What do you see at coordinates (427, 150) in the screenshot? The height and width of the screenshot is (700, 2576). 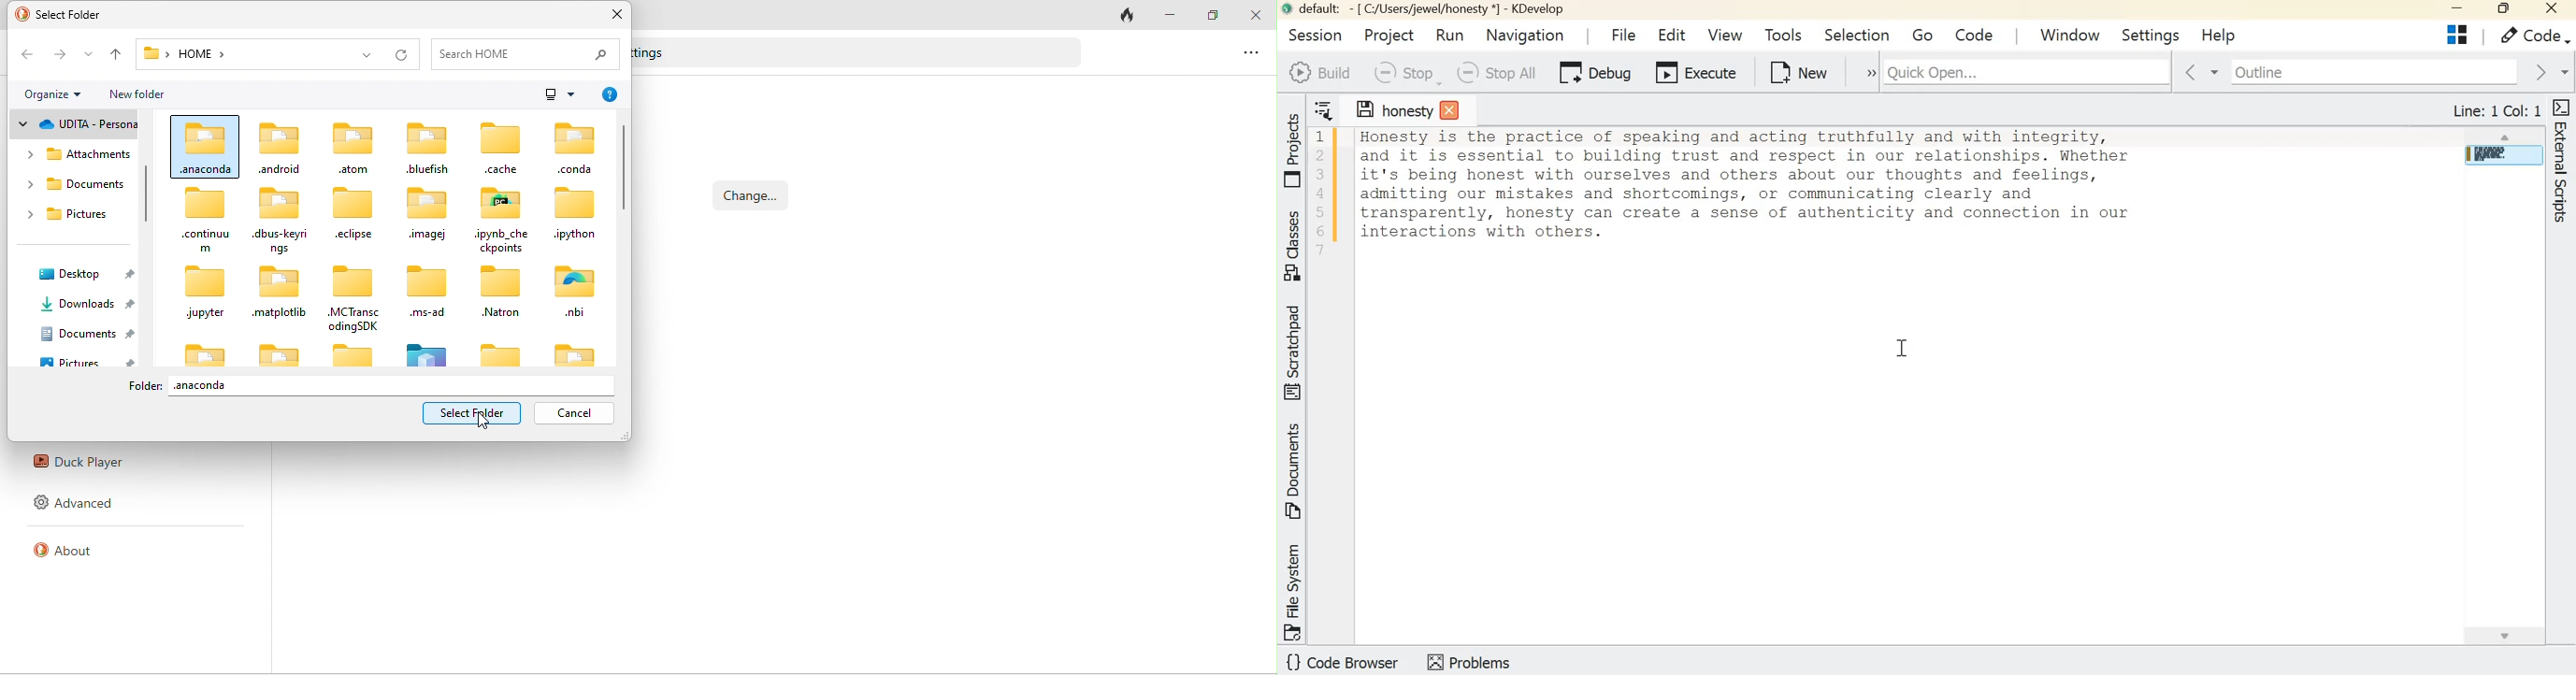 I see `.bluefish` at bounding box center [427, 150].